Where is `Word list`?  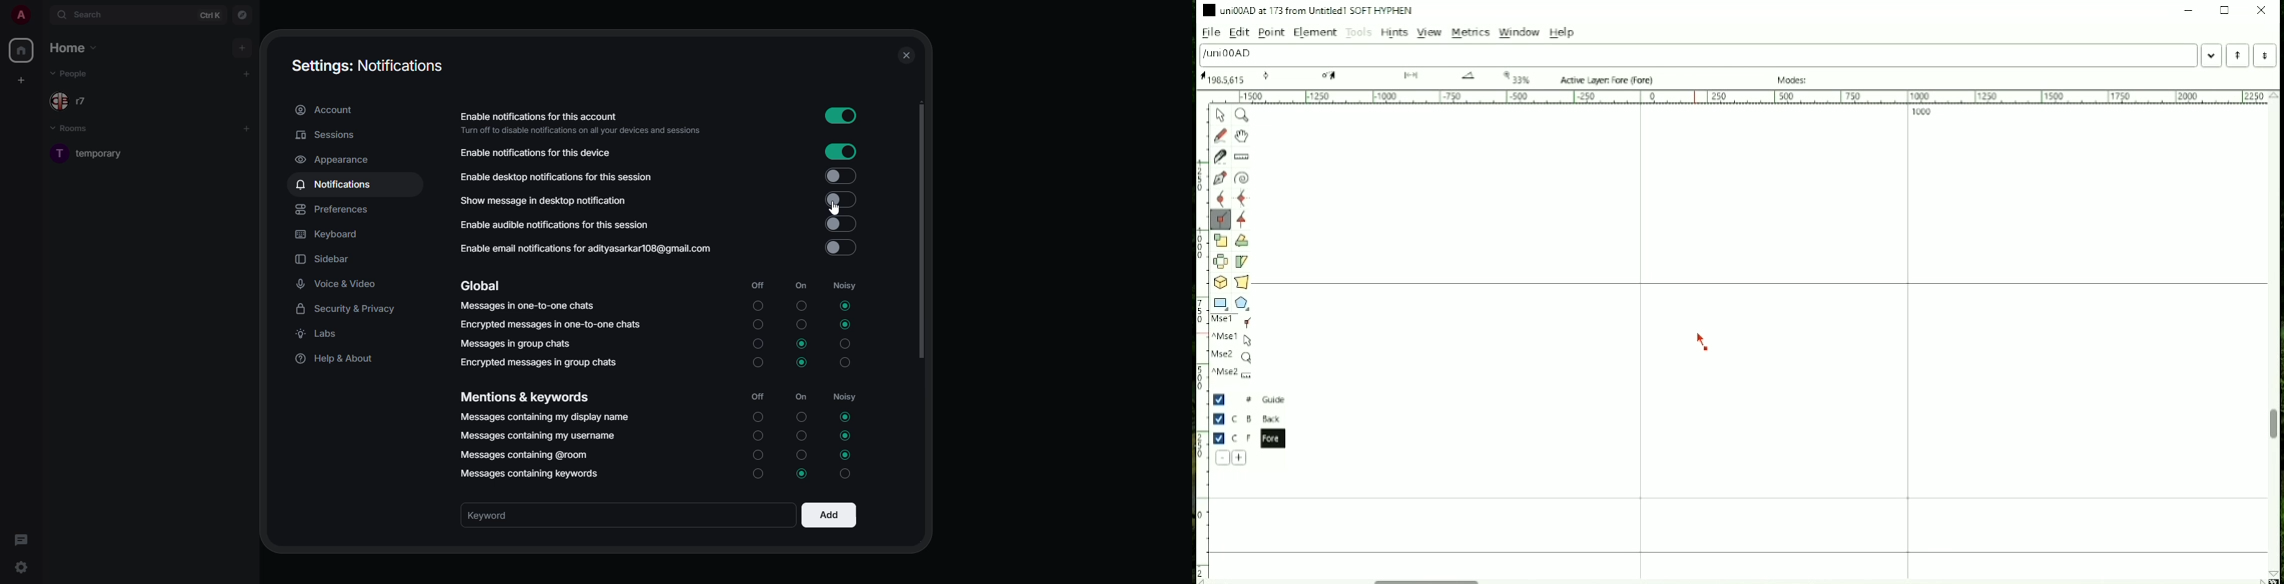
Word list is located at coordinates (2212, 55).